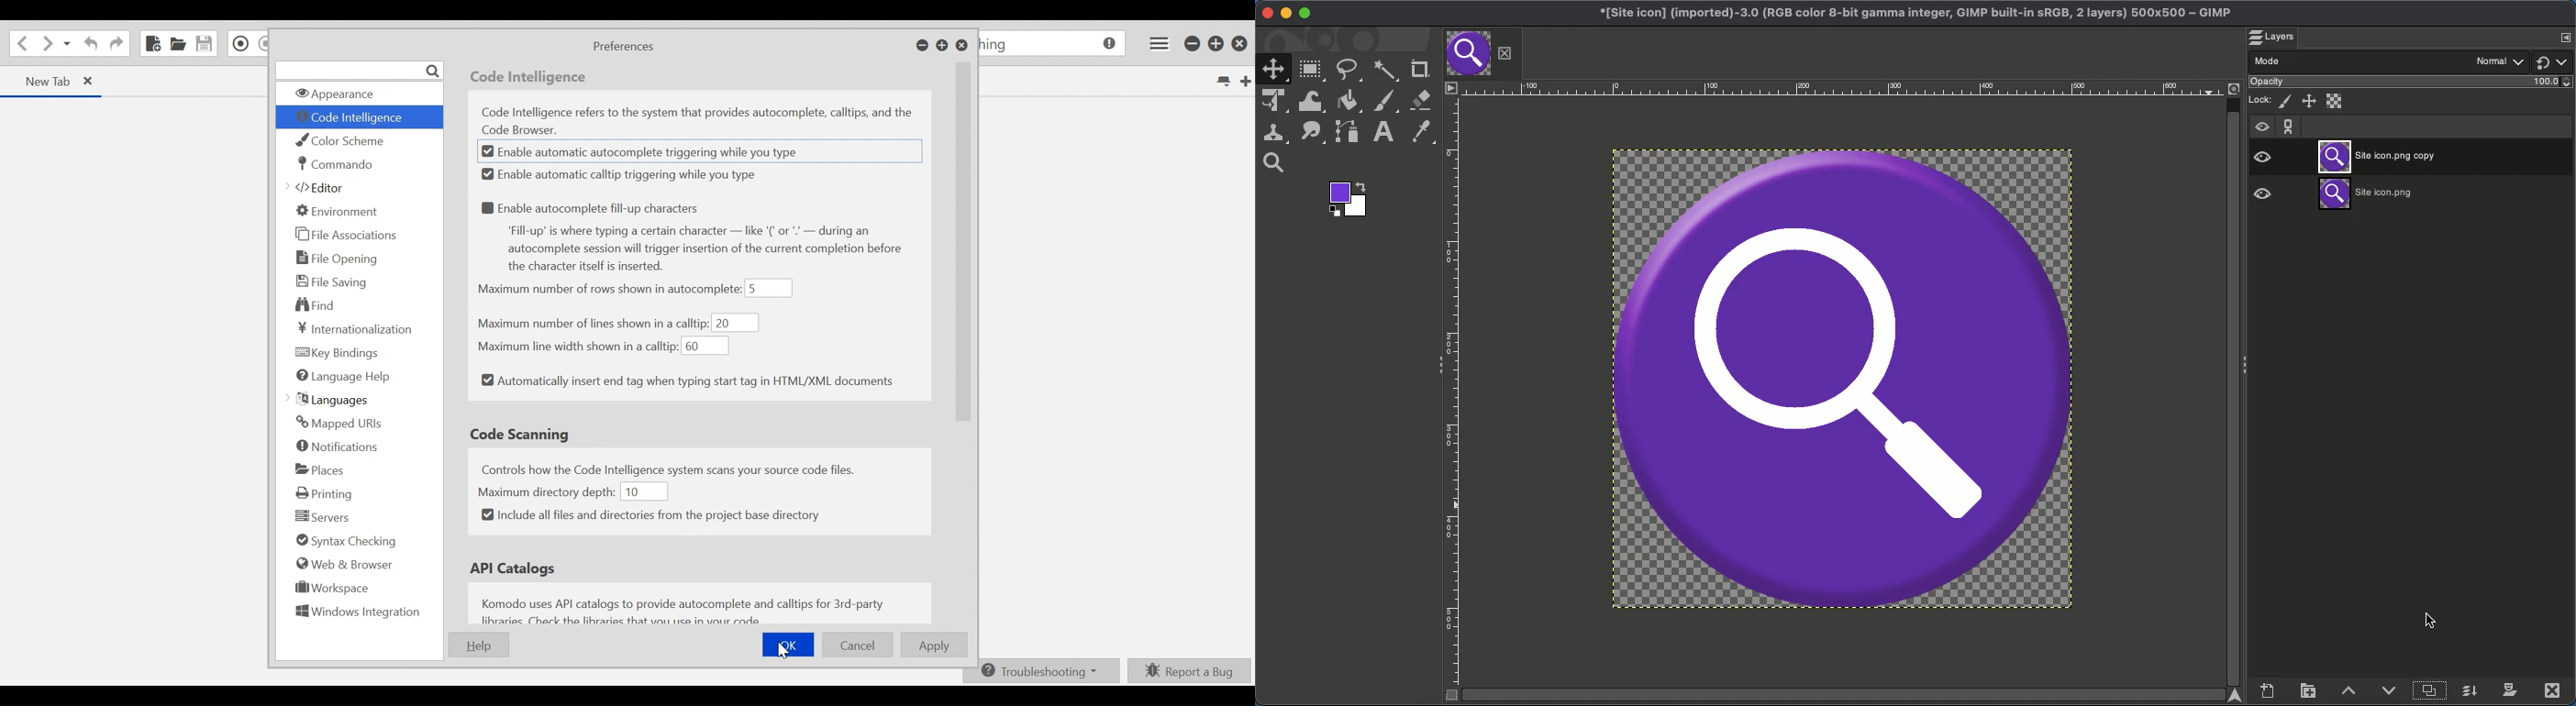 Image resolution: width=2576 pixels, height=728 pixels. What do you see at coordinates (1271, 68) in the screenshot?
I see `Move tool` at bounding box center [1271, 68].